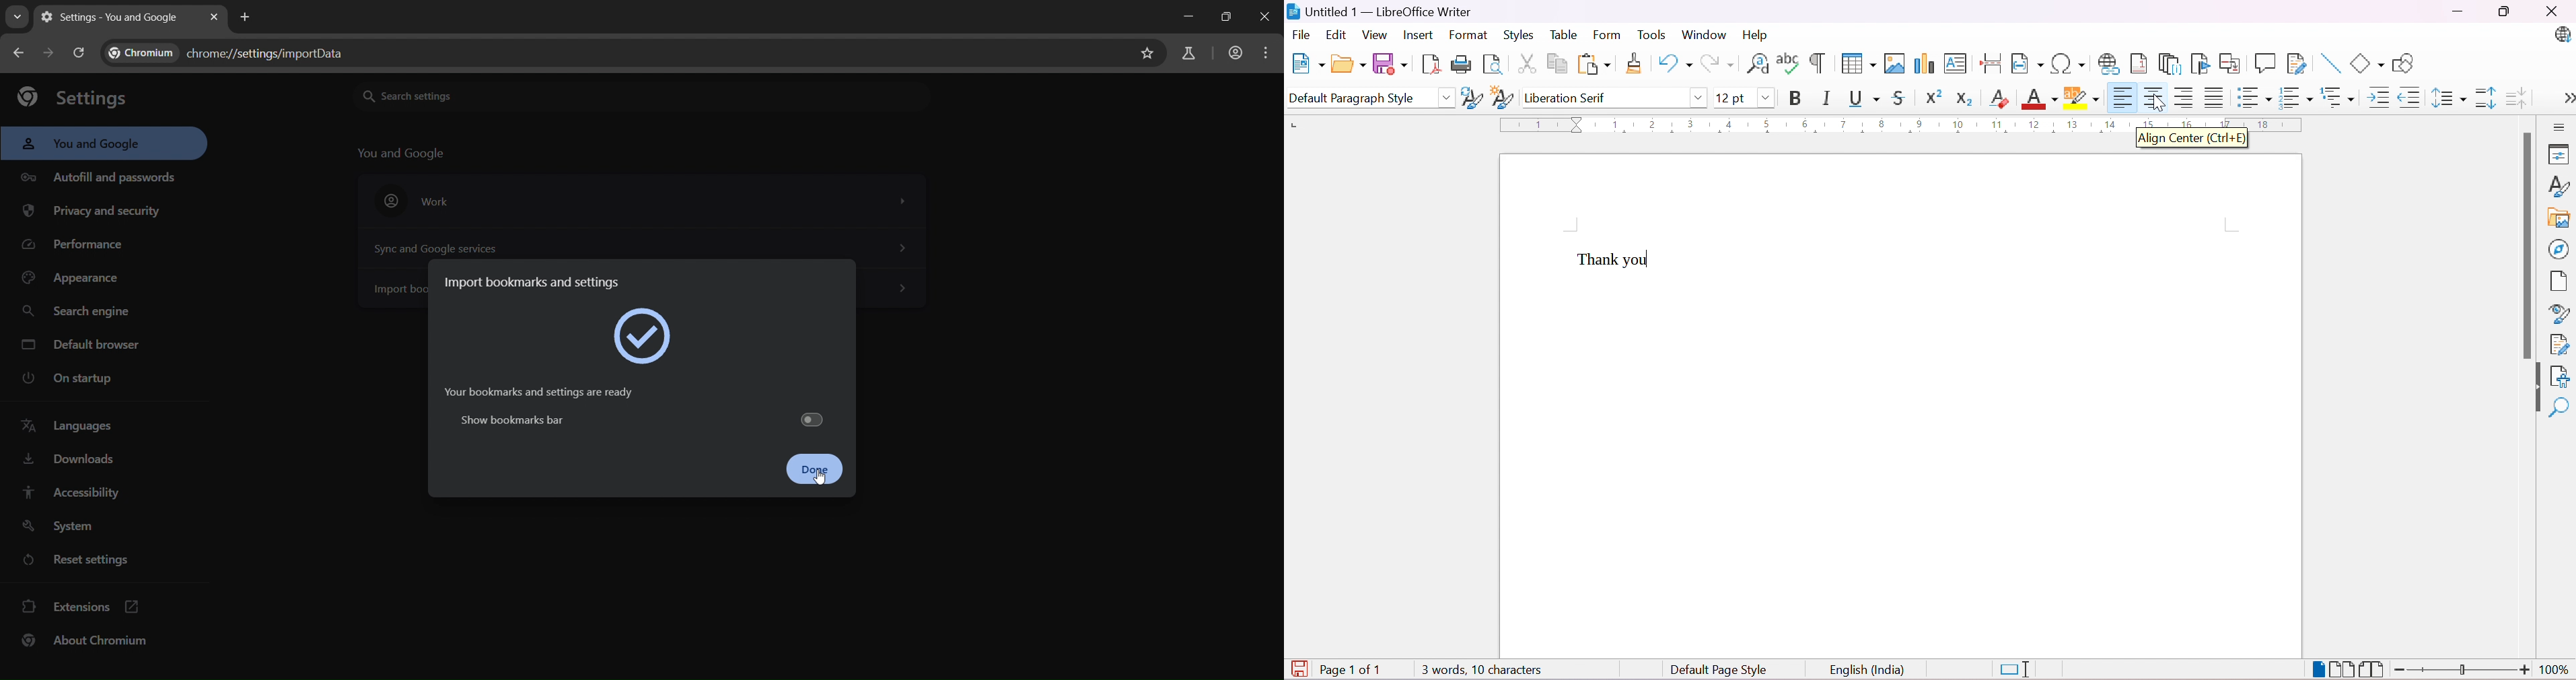 The height and width of the screenshot is (700, 2576). Describe the element at coordinates (102, 560) in the screenshot. I see `reset settings` at that location.